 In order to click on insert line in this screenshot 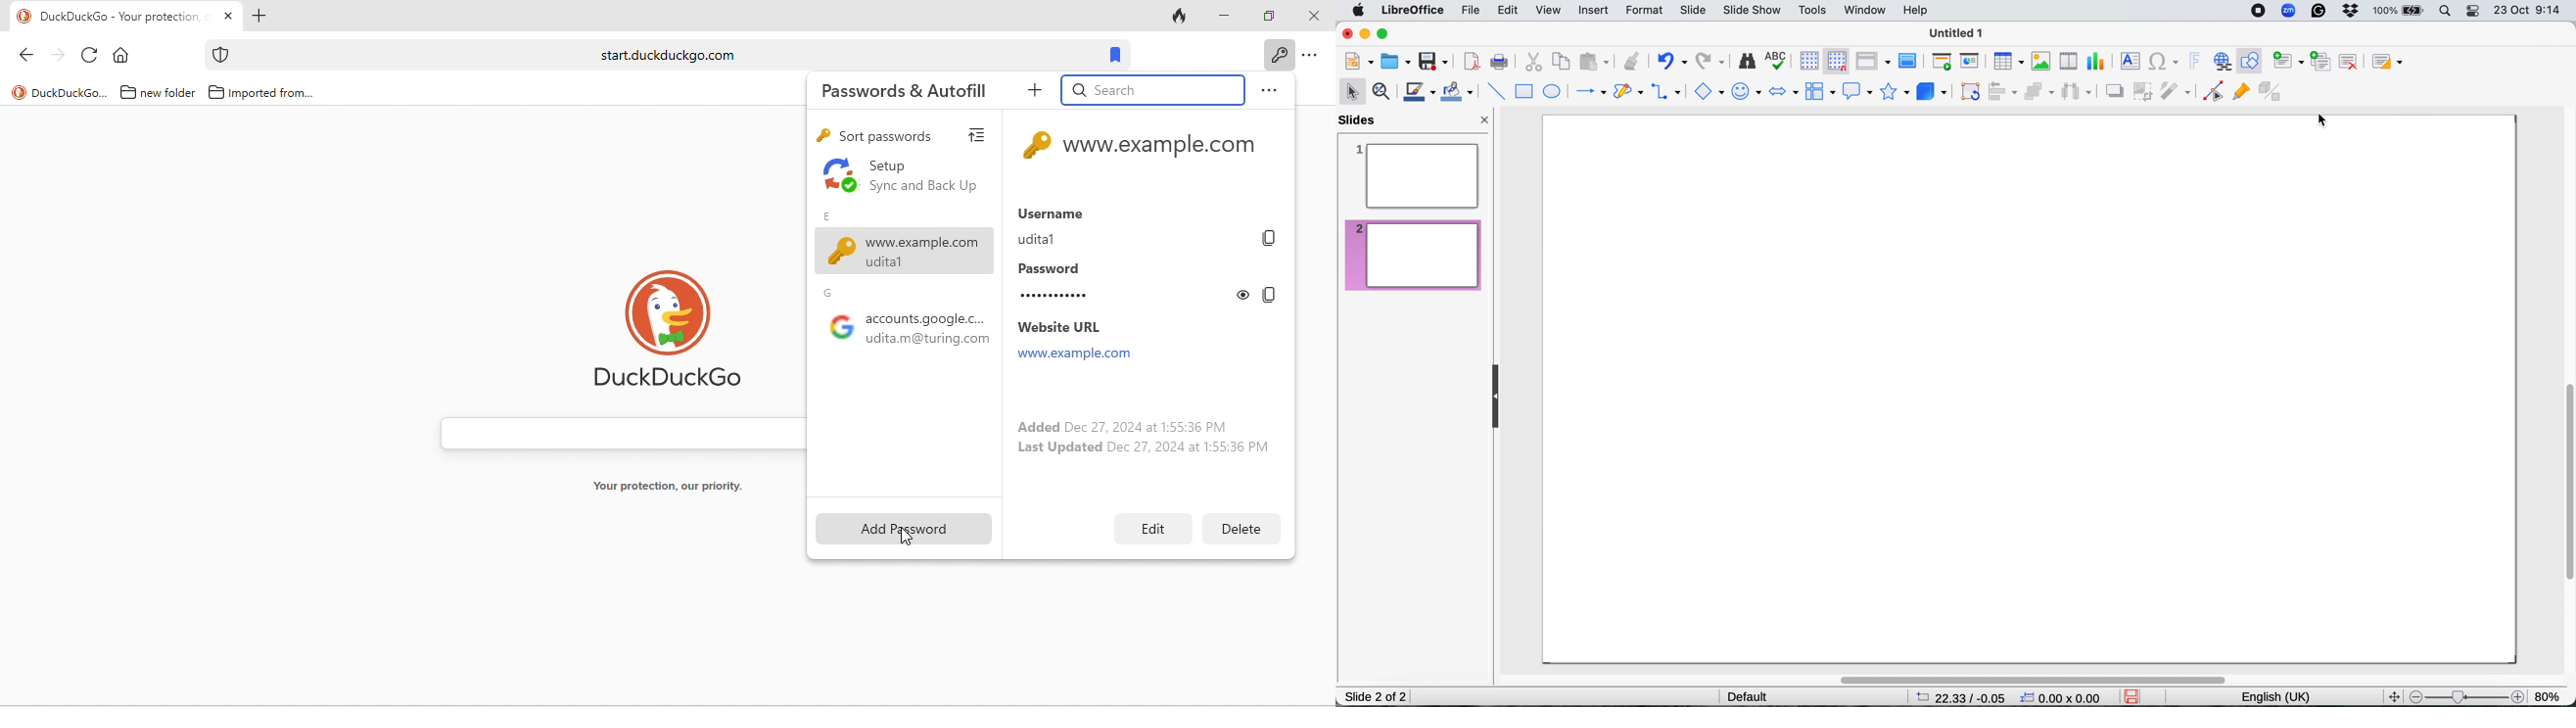, I will do `click(1494, 91)`.